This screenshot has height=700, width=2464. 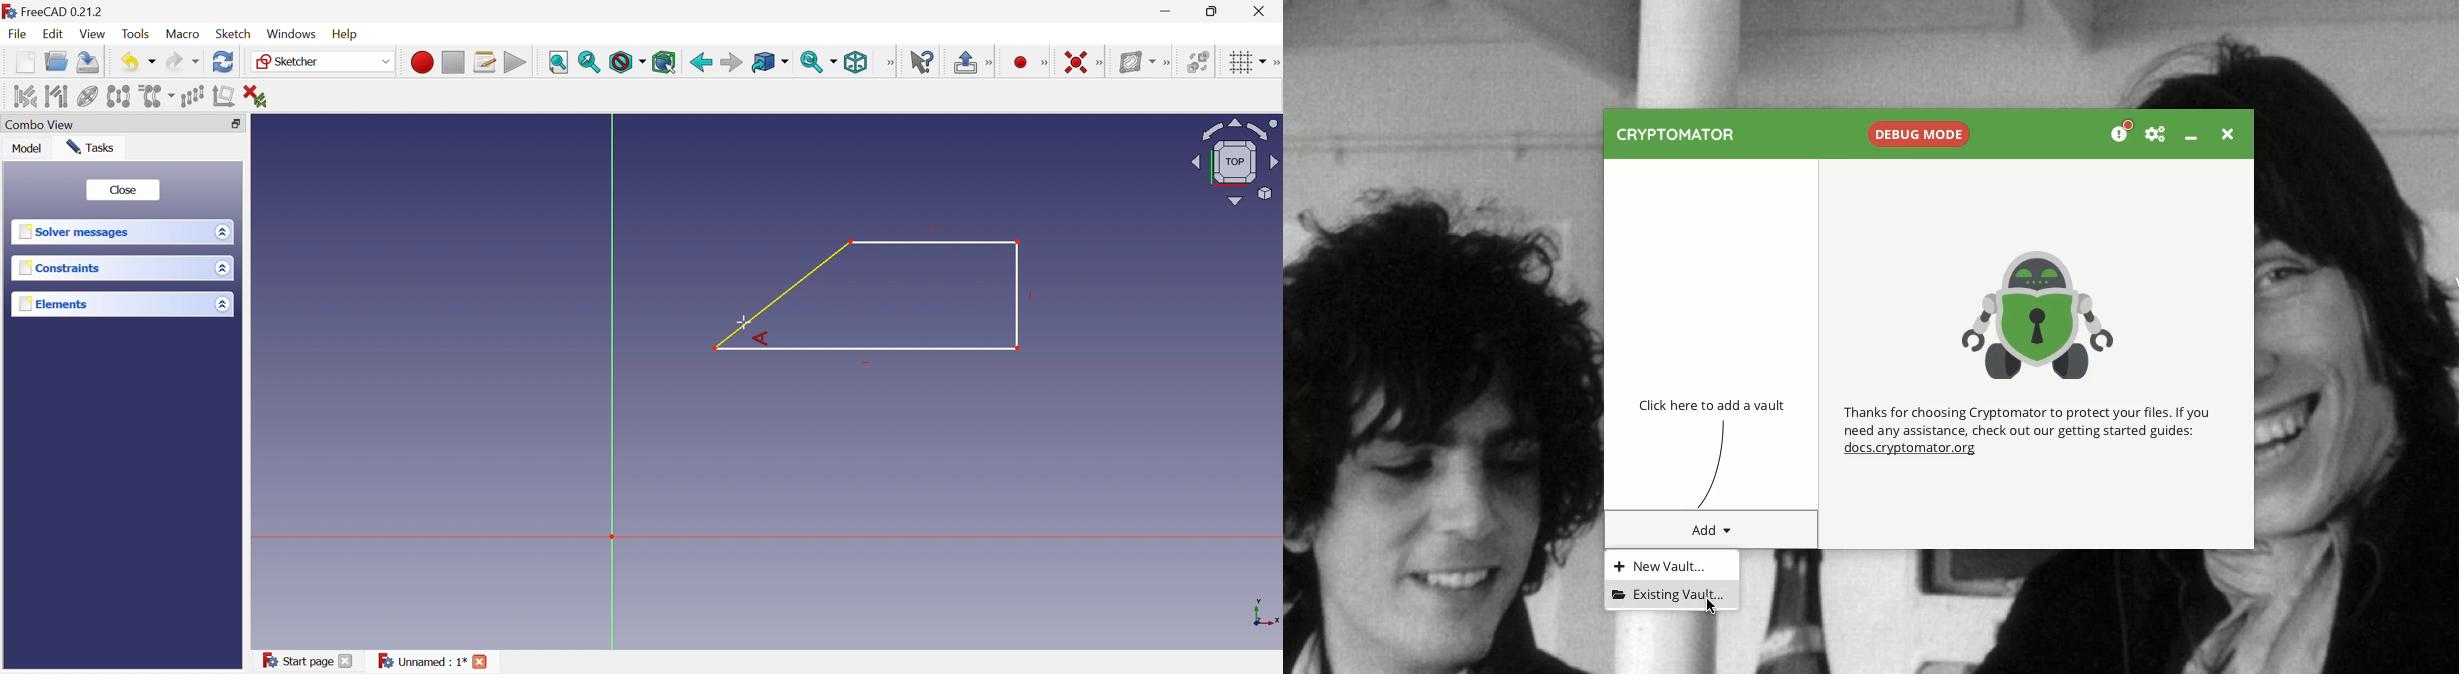 What do you see at coordinates (292, 34) in the screenshot?
I see `Windows` at bounding box center [292, 34].